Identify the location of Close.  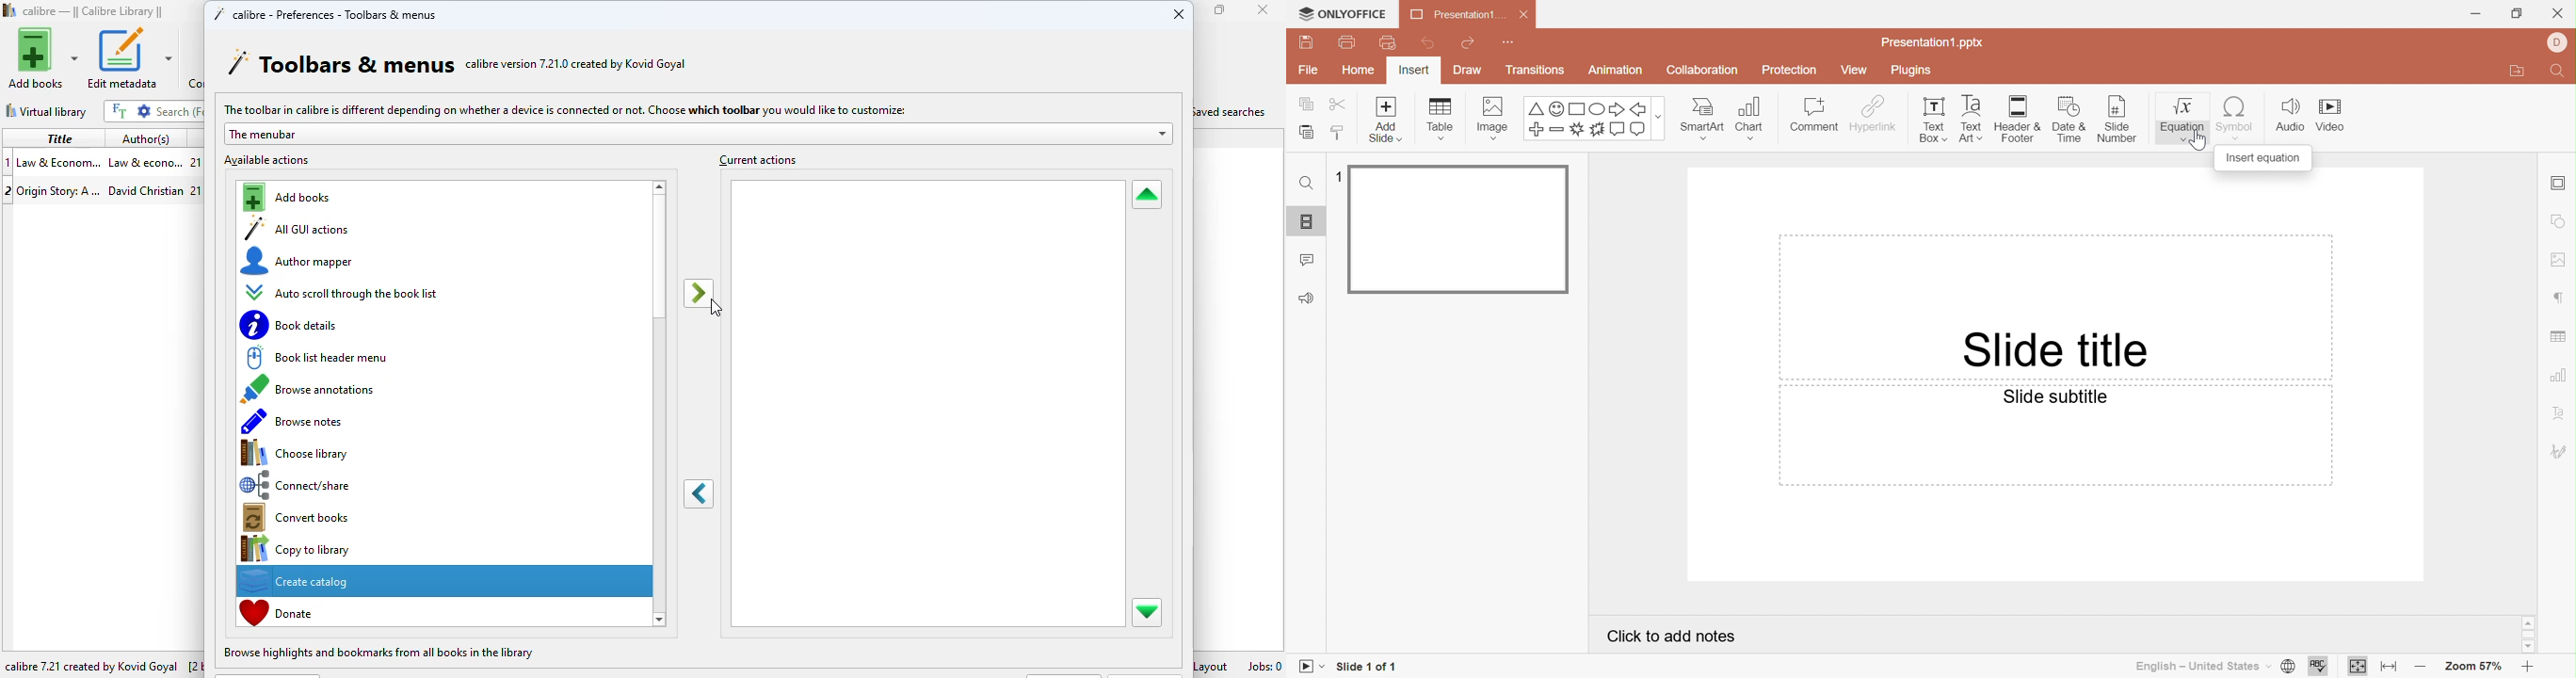
(2557, 13).